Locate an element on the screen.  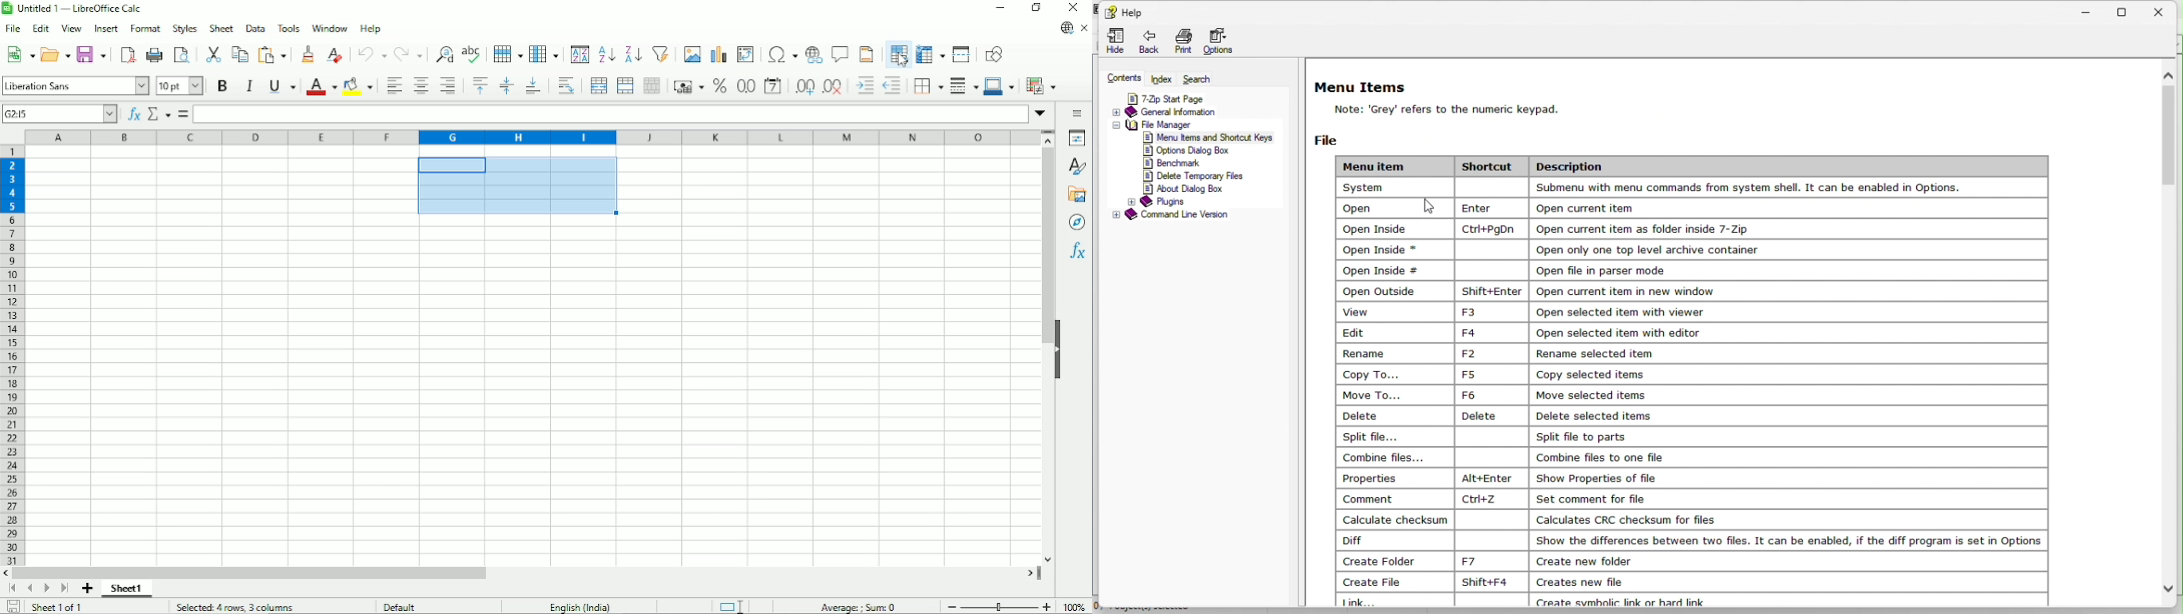
Row is located at coordinates (505, 53).